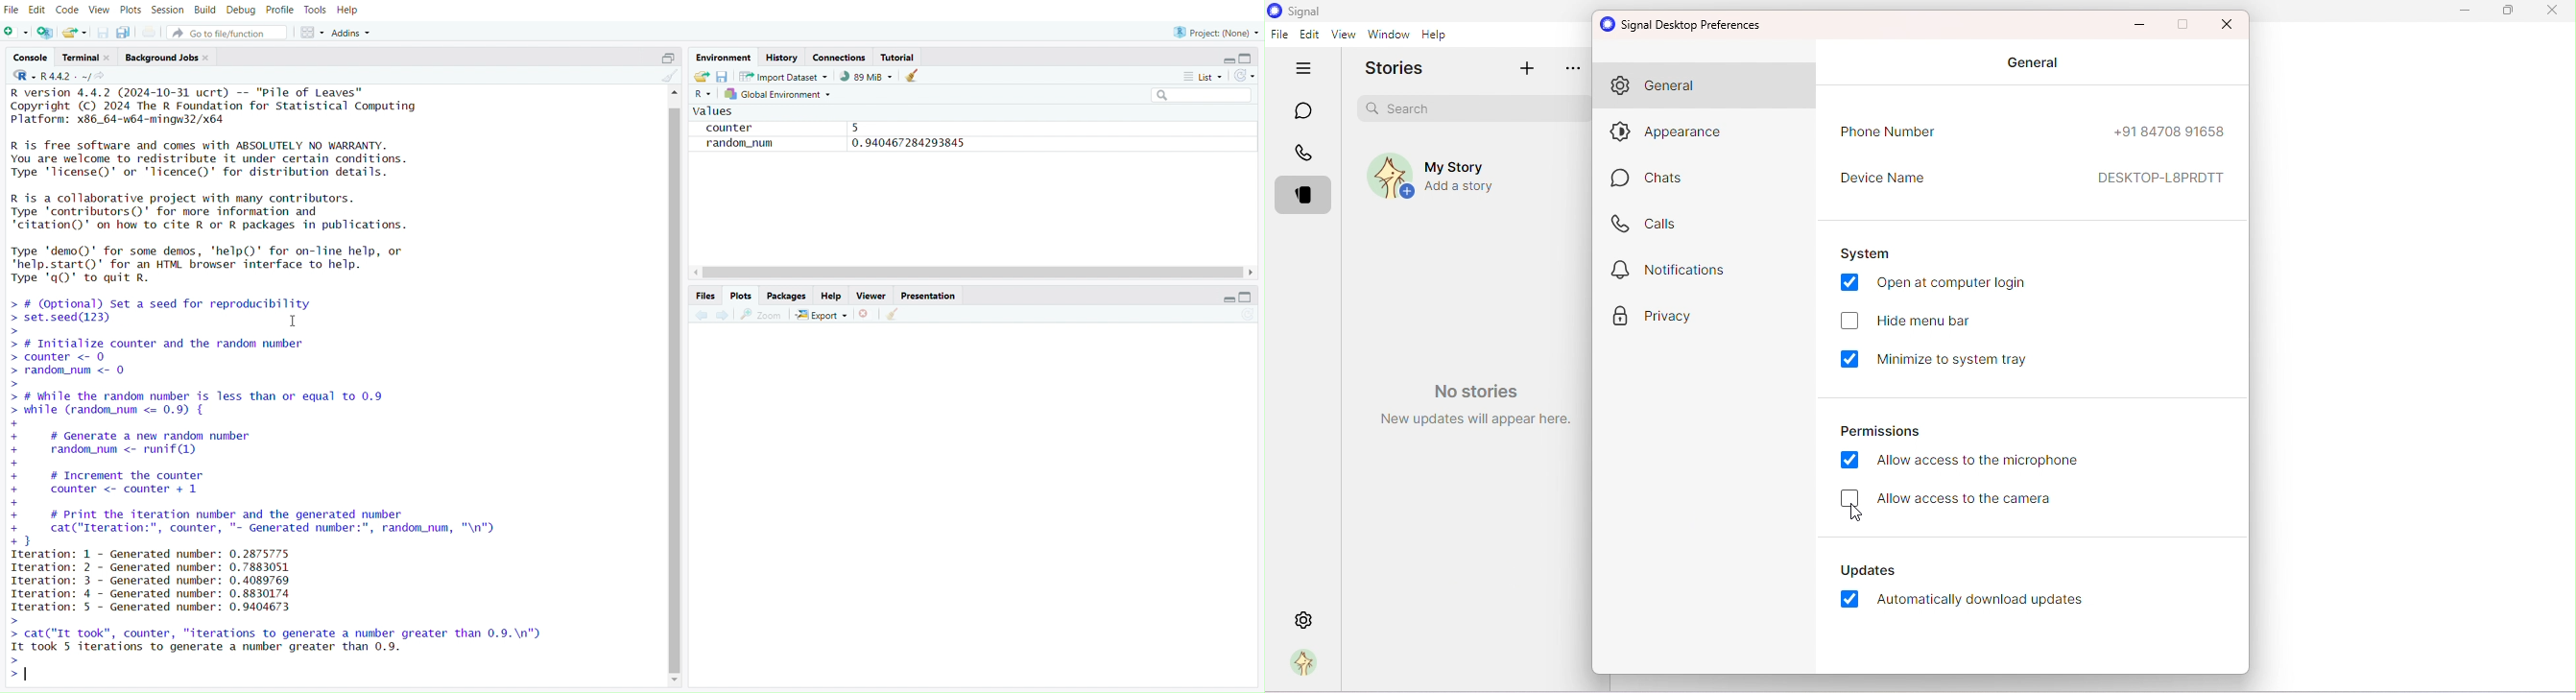  What do you see at coordinates (698, 315) in the screenshot?
I see `Go back to the previous source location (Ctrl + F9)` at bounding box center [698, 315].